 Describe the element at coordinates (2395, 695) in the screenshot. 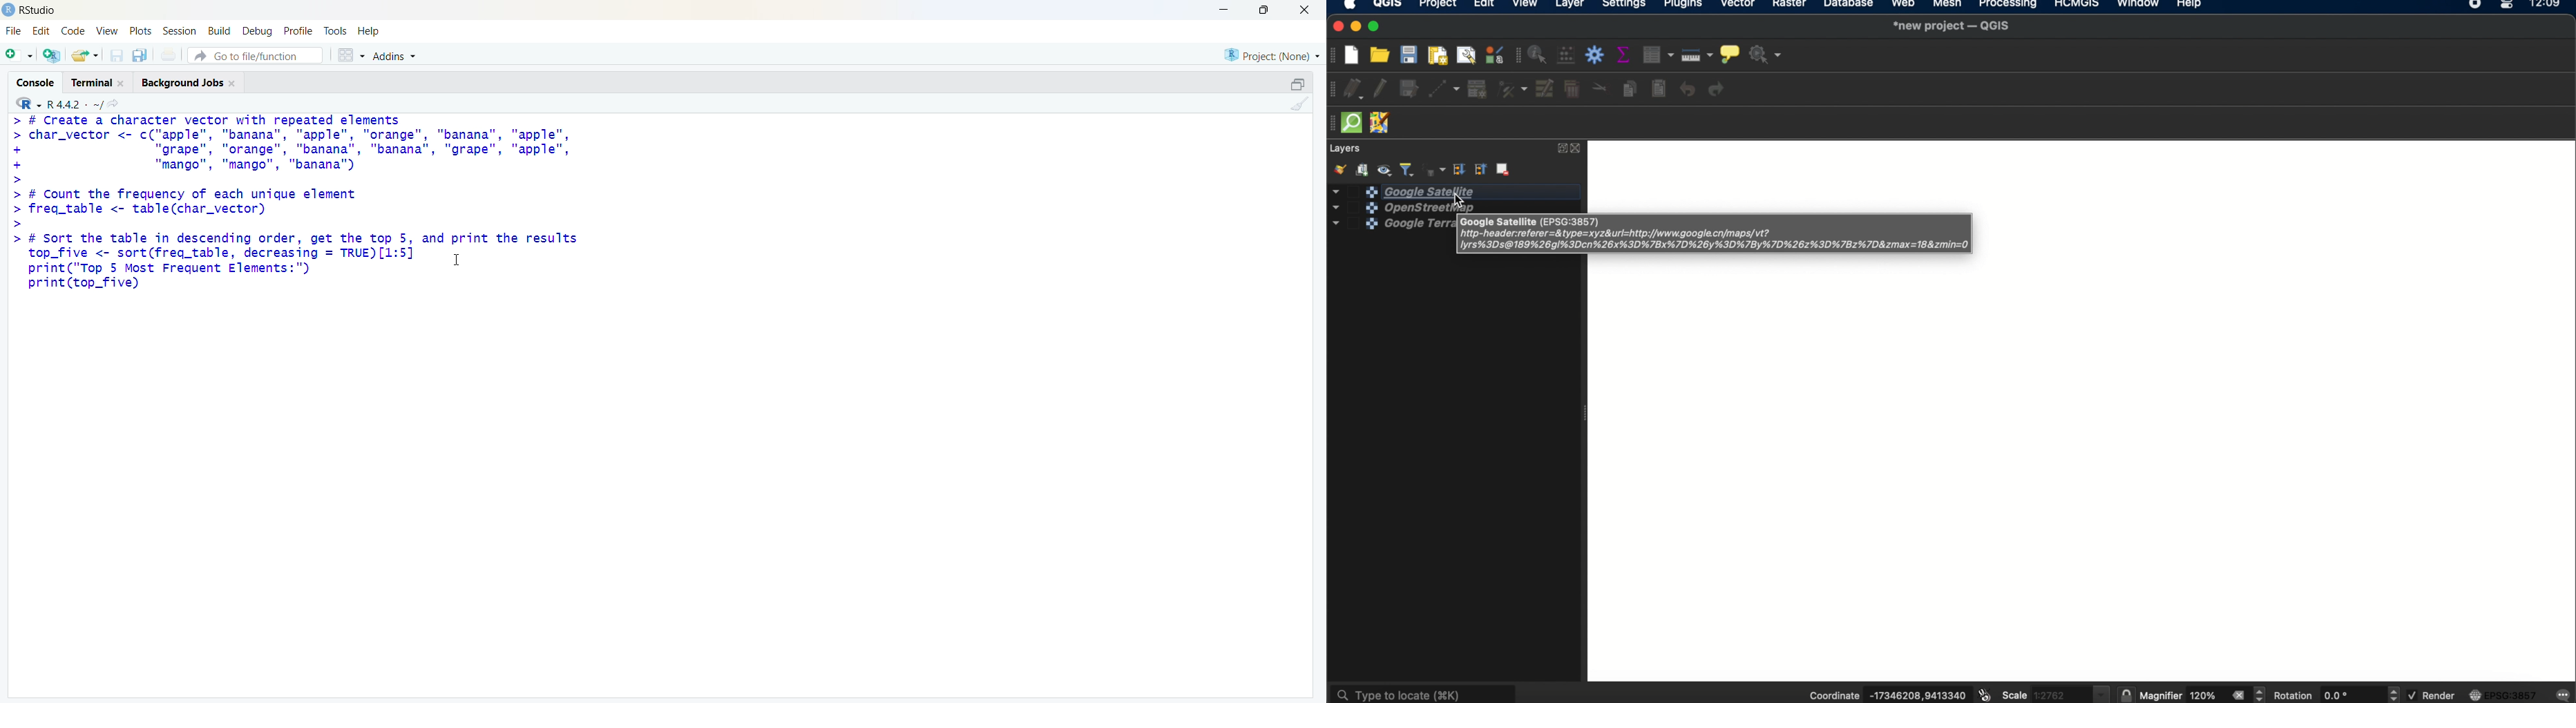

I see `rotation` at that location.